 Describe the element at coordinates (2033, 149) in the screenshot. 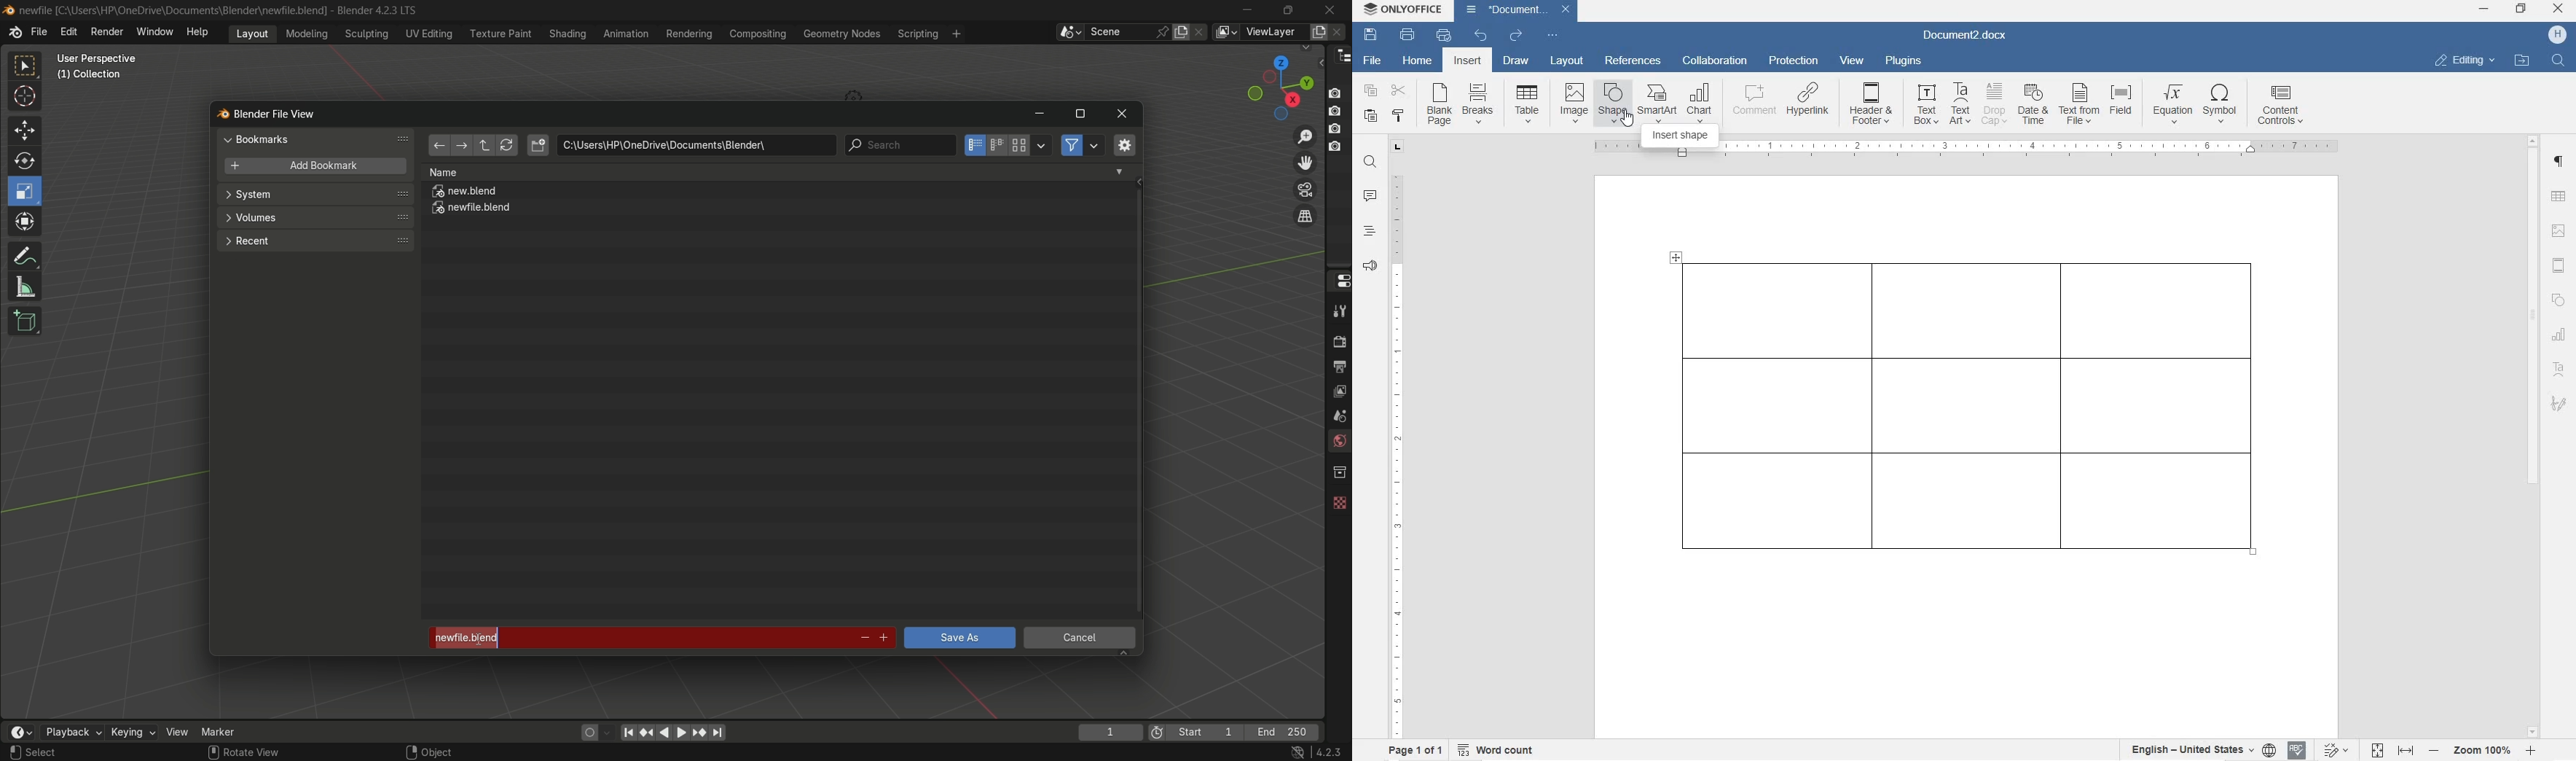

I see `ruler` at that location.